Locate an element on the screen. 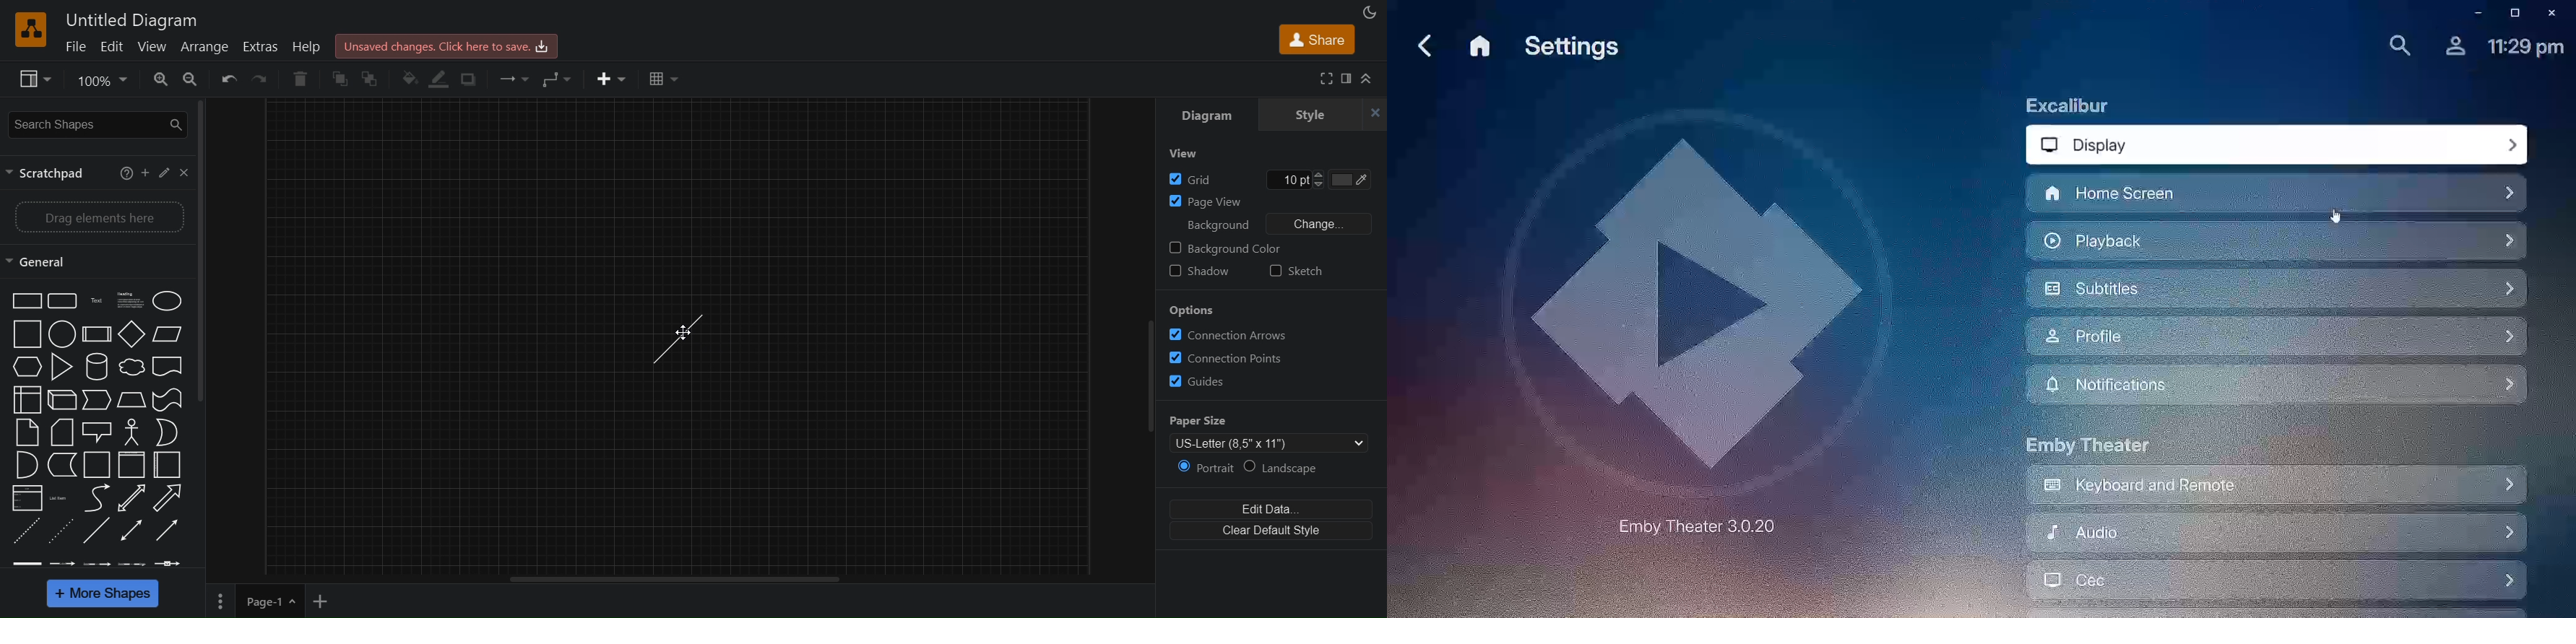  Or is located at coordinates (166, 432).